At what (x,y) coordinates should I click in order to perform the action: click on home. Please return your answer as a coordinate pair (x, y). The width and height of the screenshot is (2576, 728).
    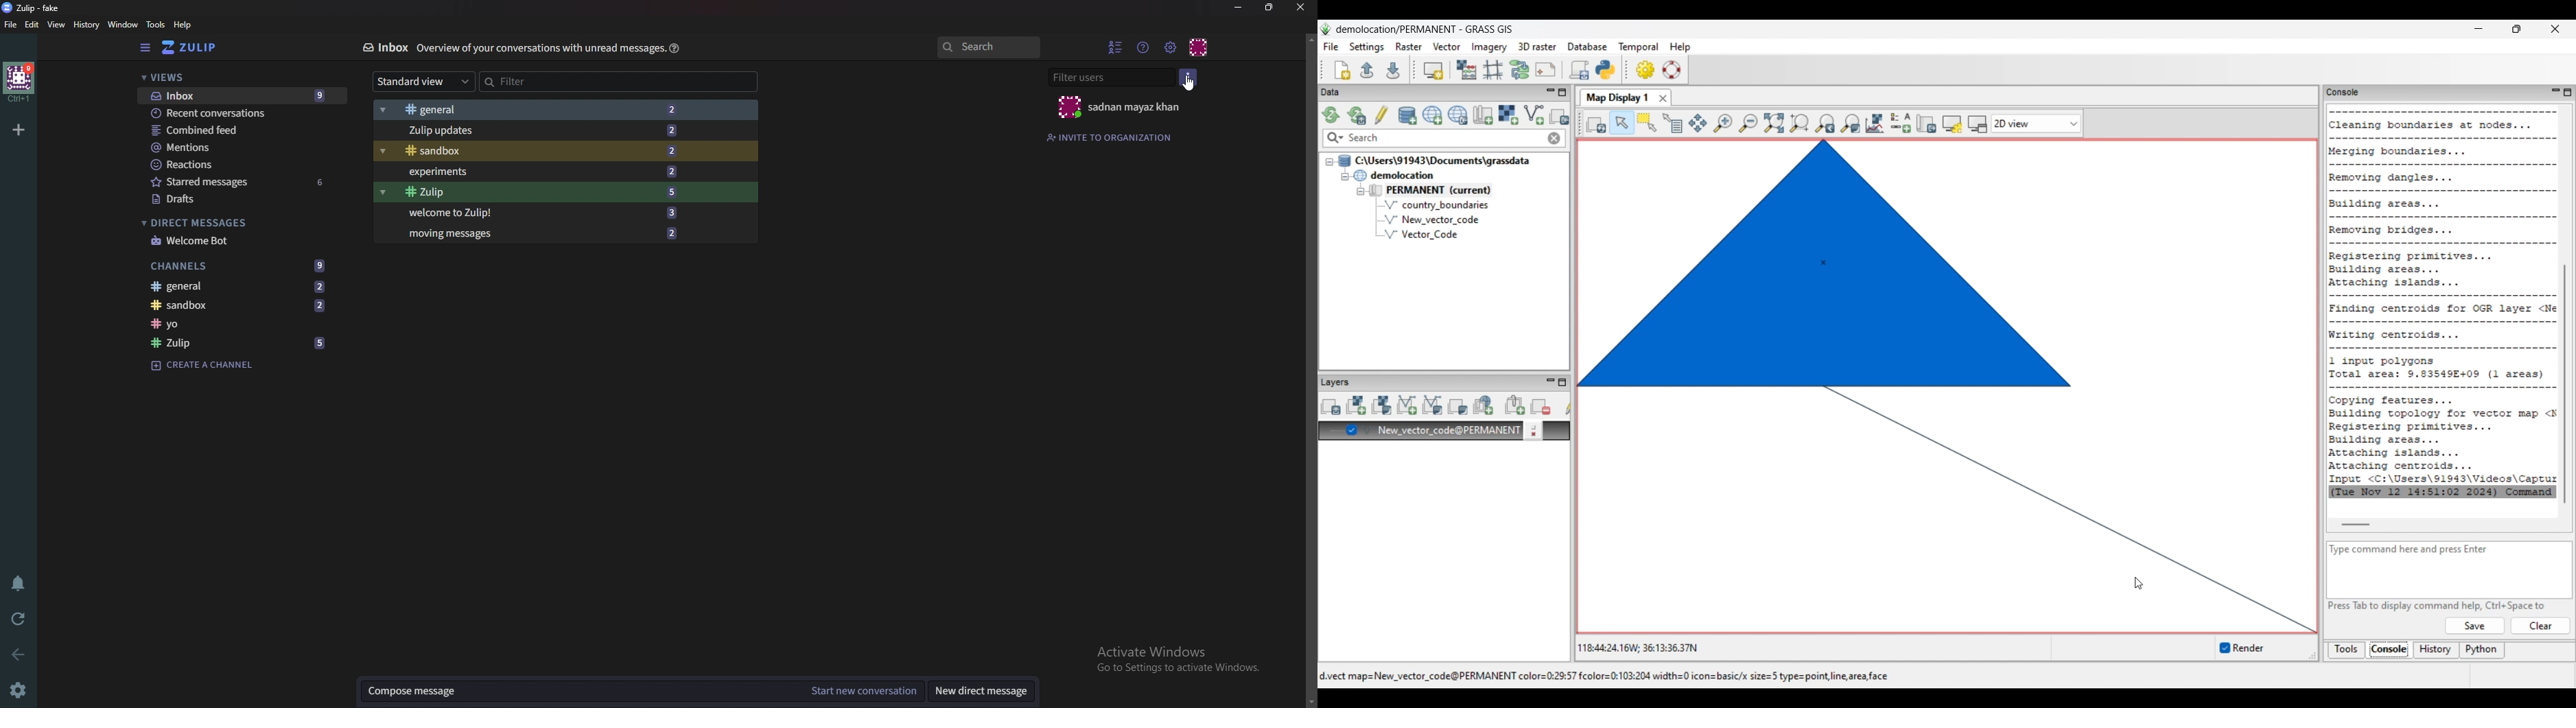
    Looking at the image, I should click on (19, 82).